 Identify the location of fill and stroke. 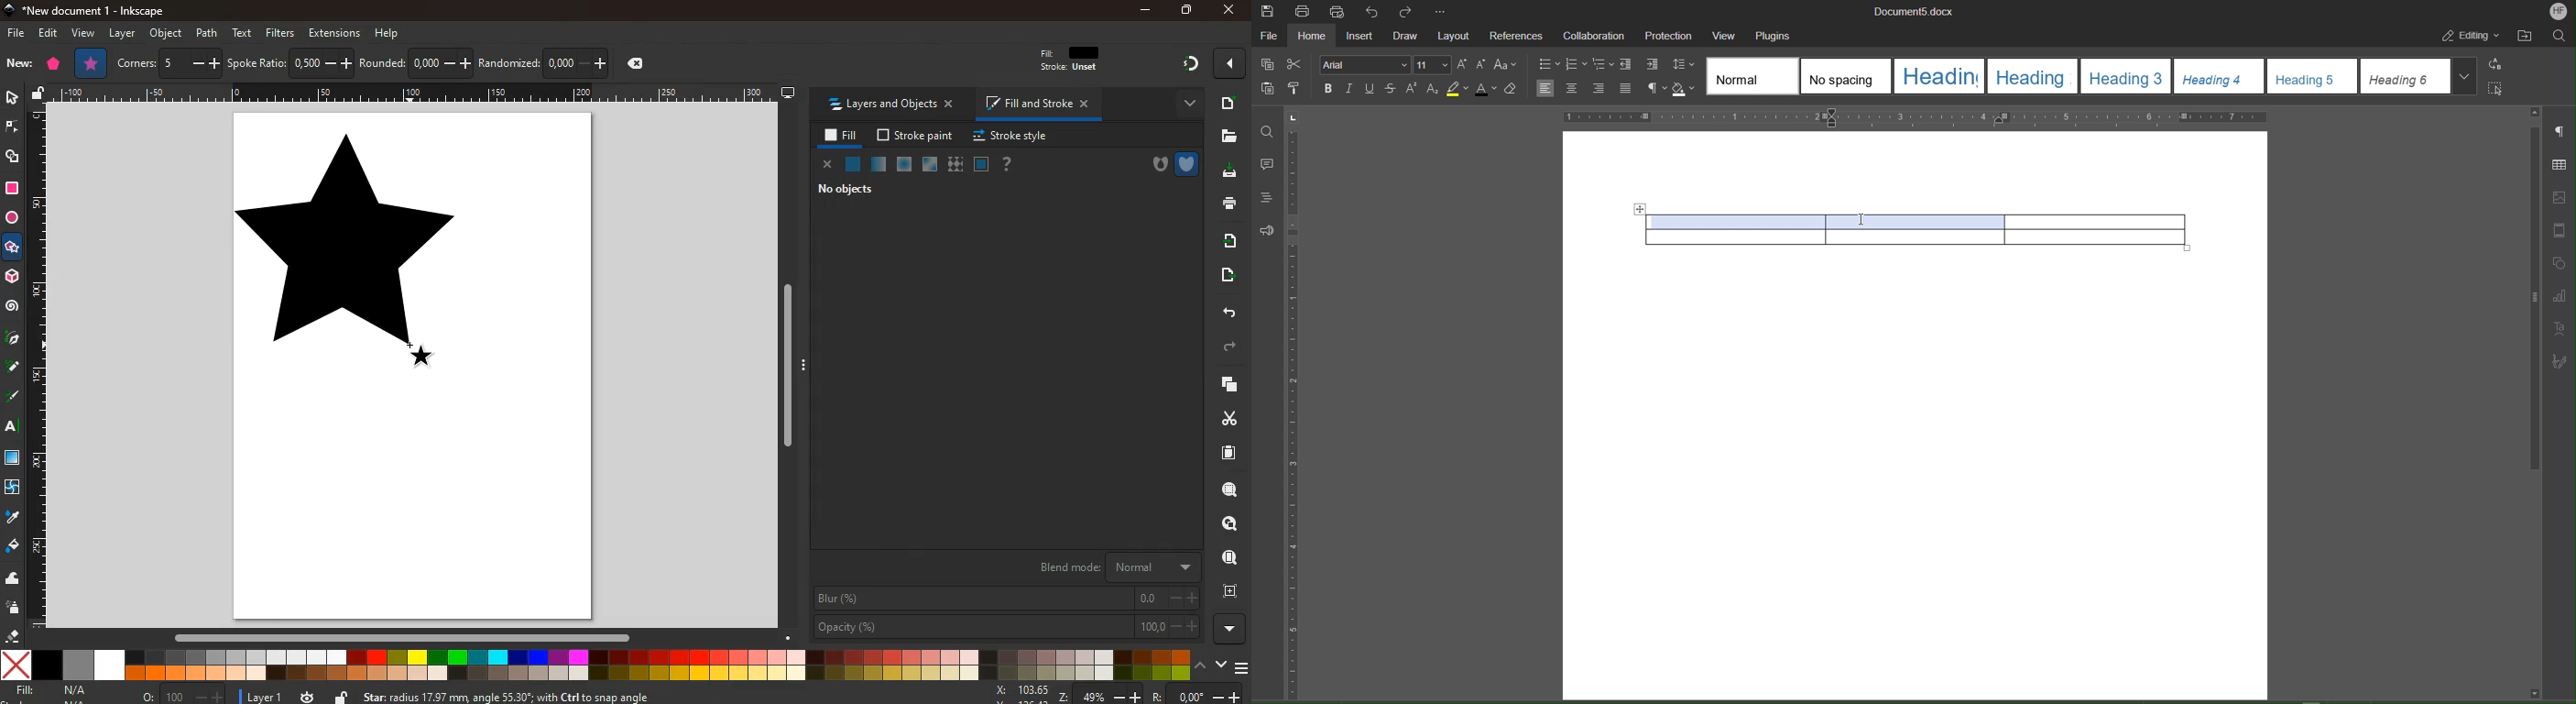
(1033, 105).